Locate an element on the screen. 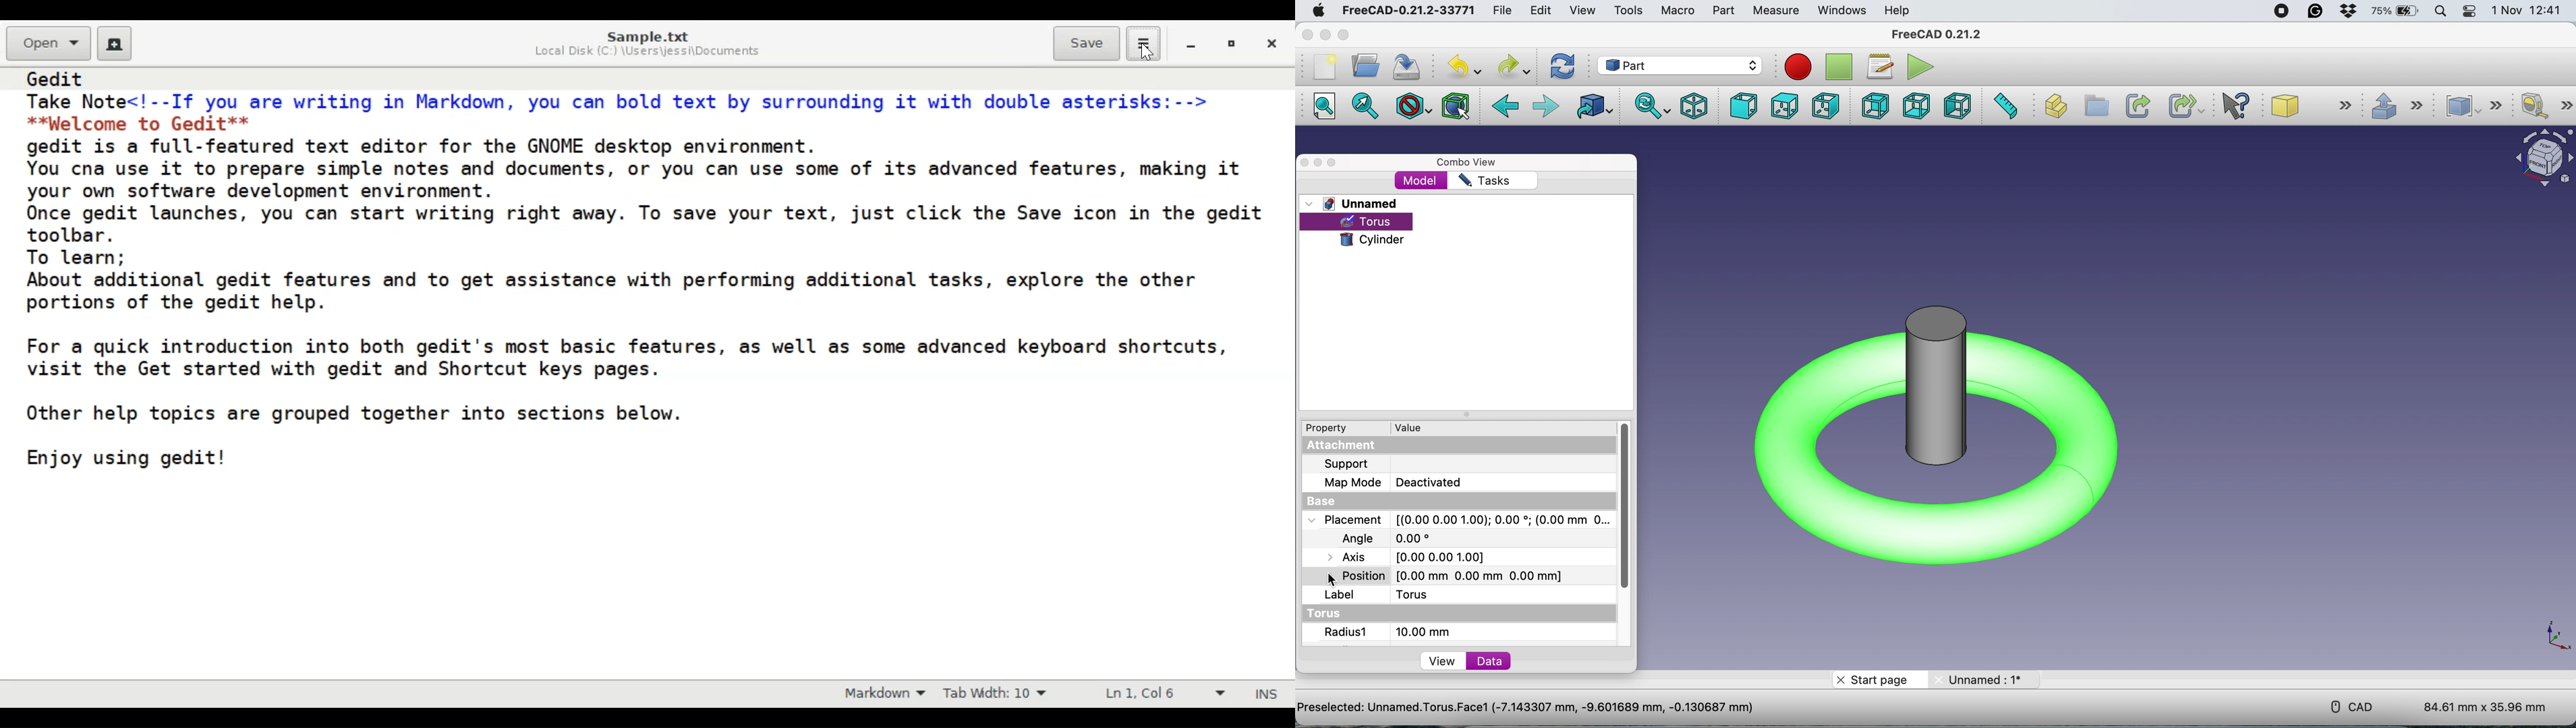  xy coordinate is located at coordinates (2556, 639).